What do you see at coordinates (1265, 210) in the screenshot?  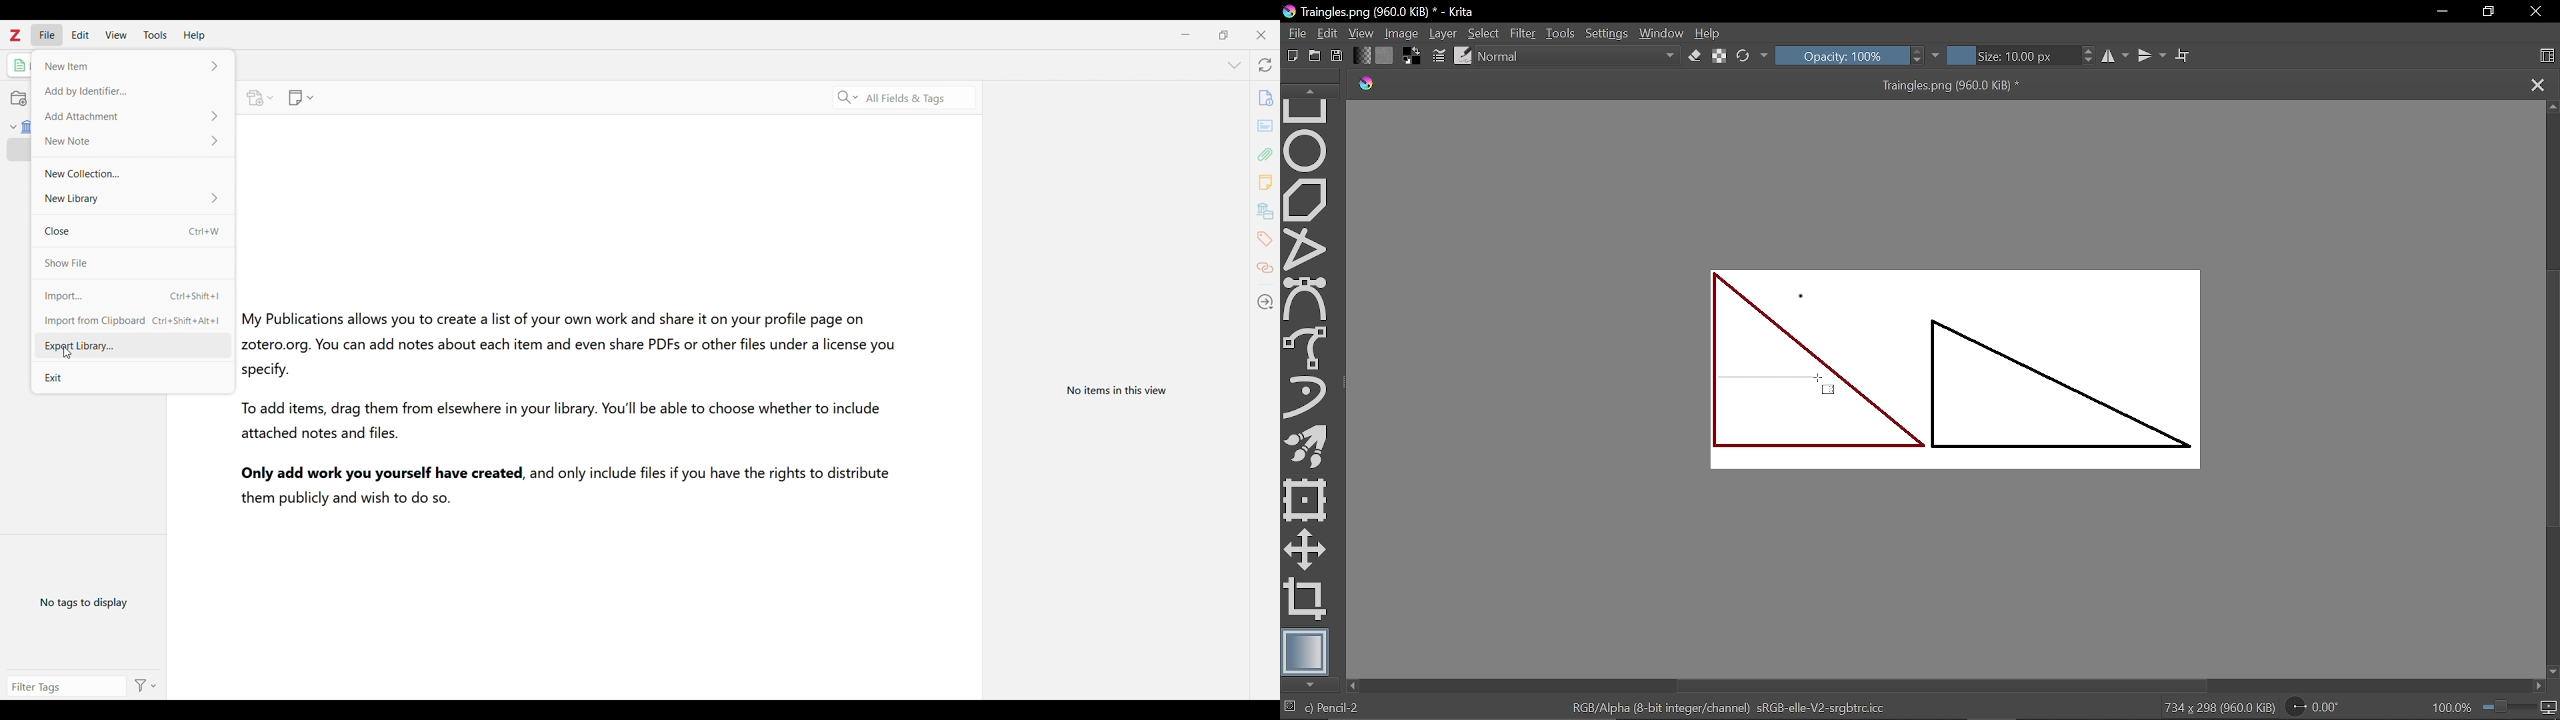 I see `Libraries and collections` at bounding box center [1265, 210].